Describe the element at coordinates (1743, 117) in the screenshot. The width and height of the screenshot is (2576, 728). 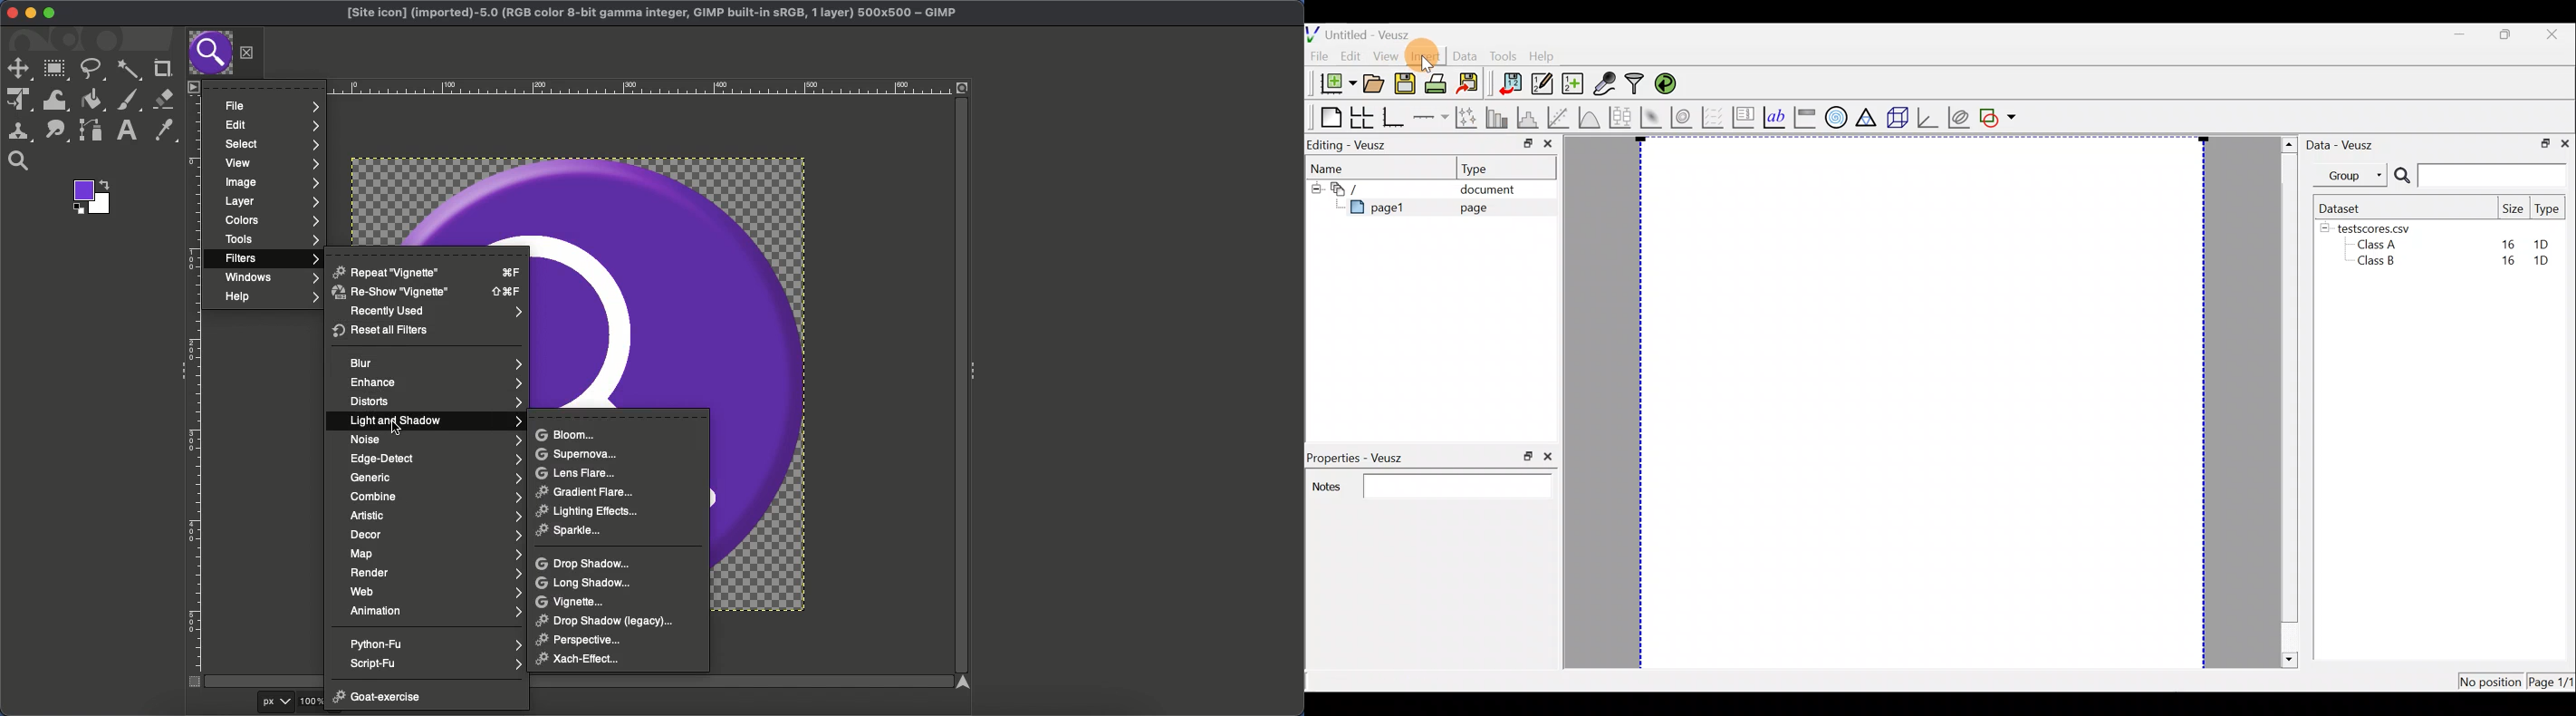
I see `Plot key` at that location.